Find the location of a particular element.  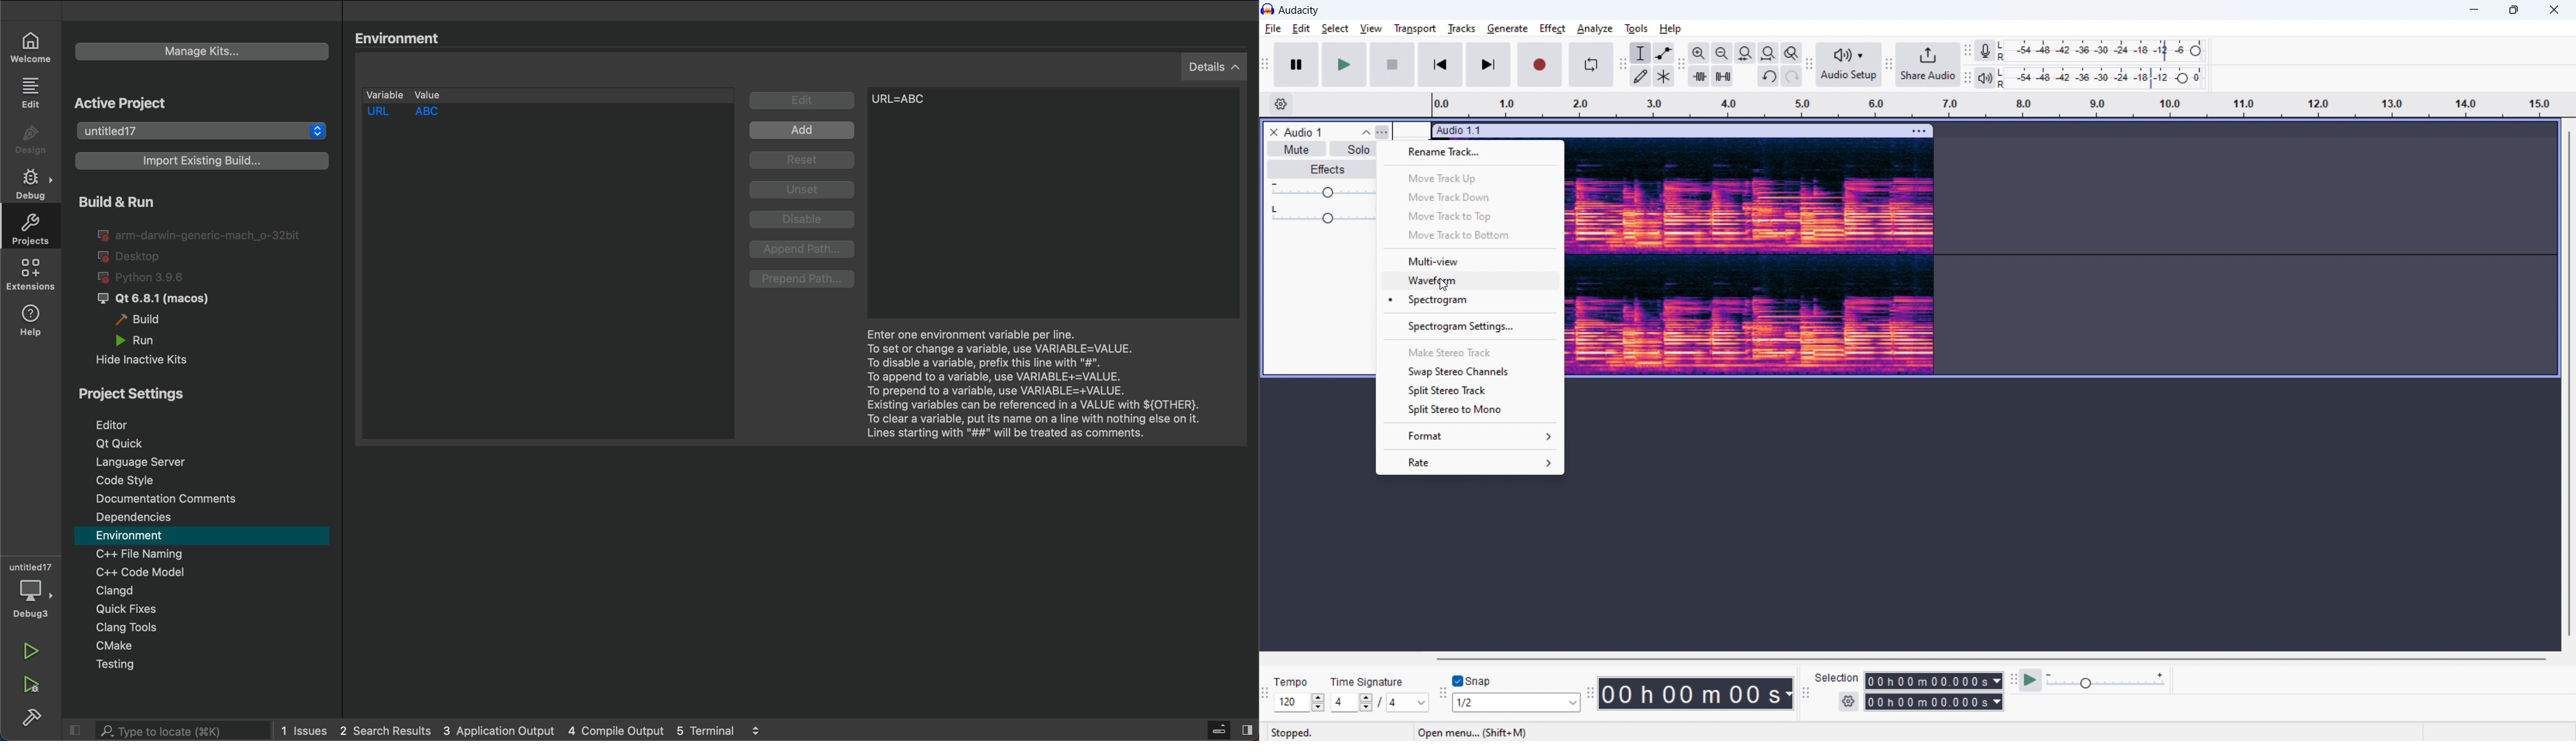

collapse is located at coordinates (1365, 132).